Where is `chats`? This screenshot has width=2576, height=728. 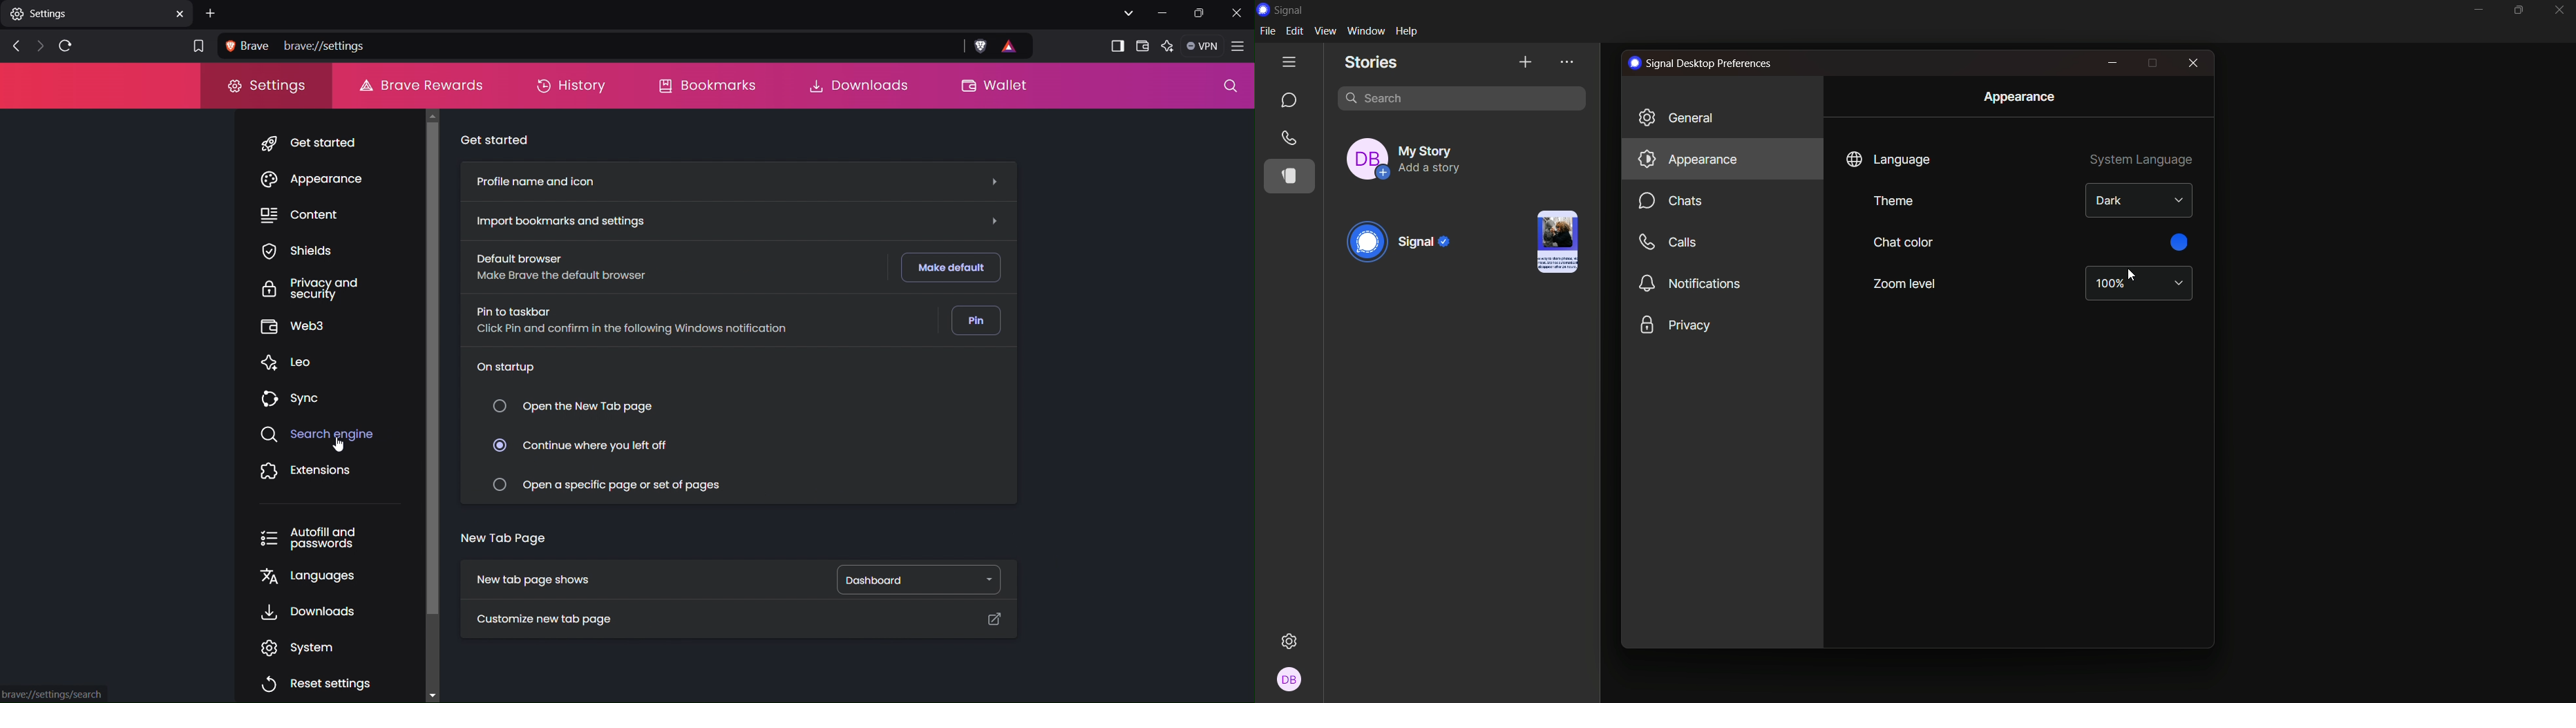 chats is located at coordinates (1676, 202).